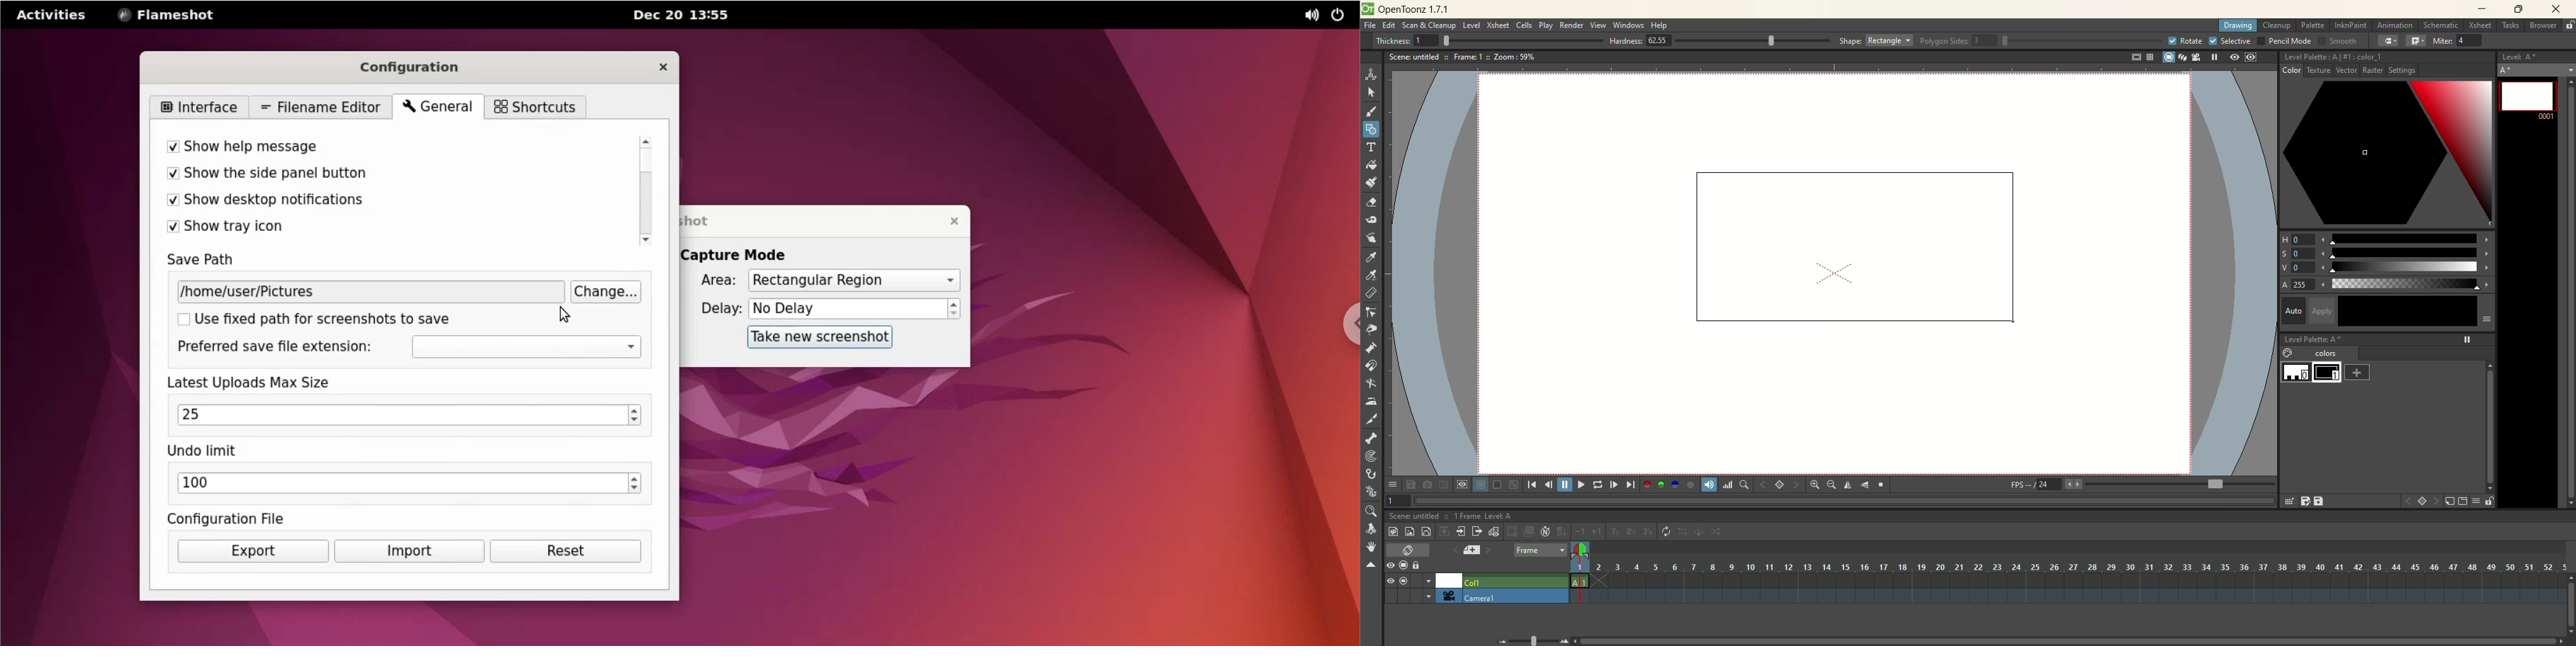 The image size is (2576, 672). I want to click on create blank drawing, so click(1514, 531).